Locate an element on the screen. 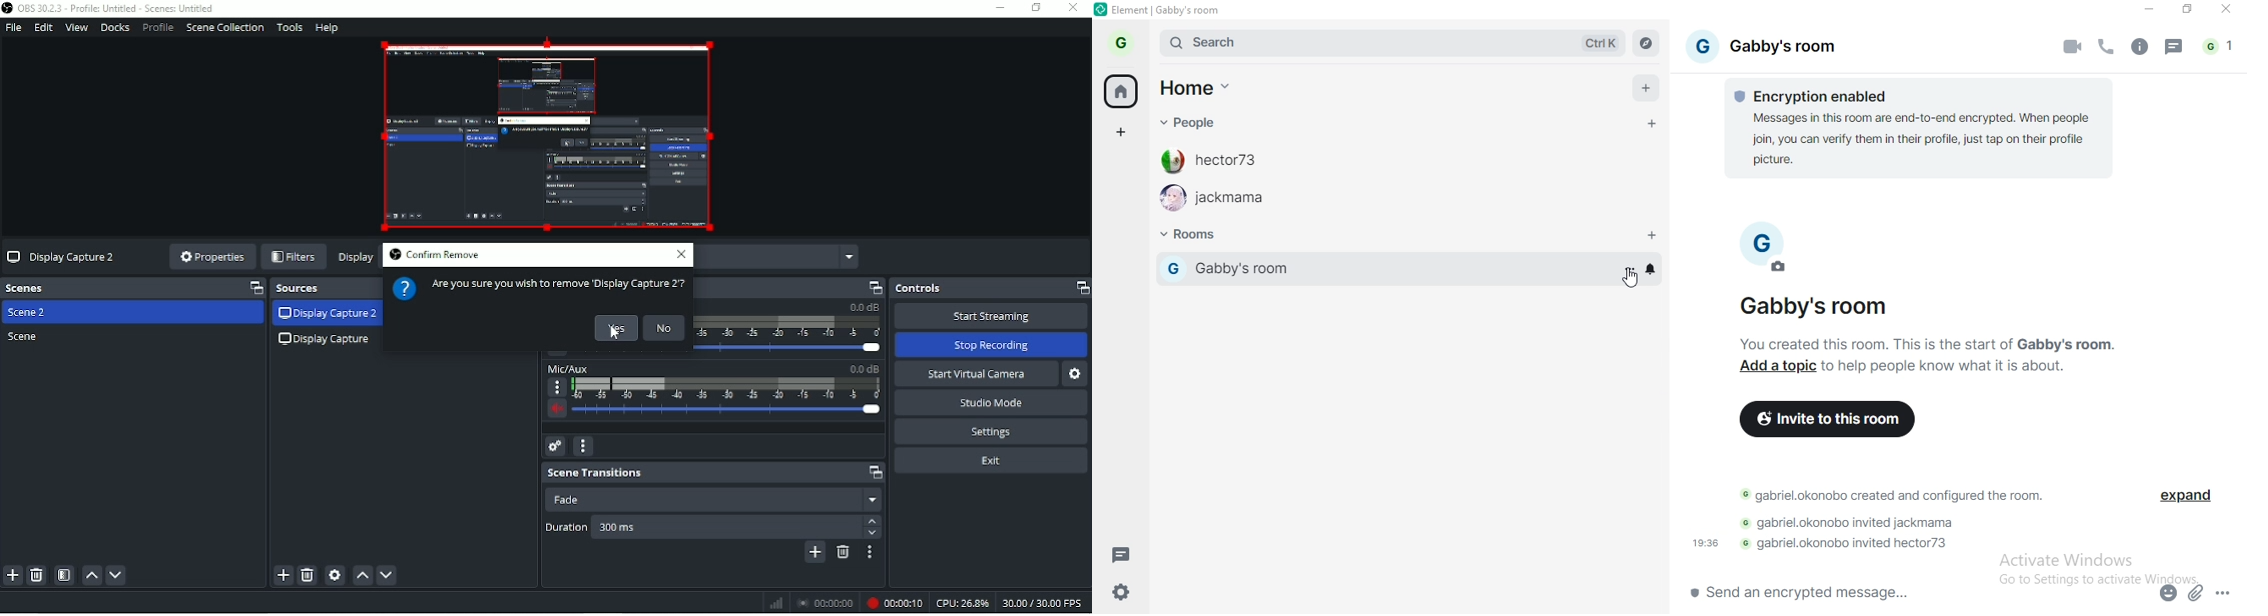 The image size is (2268, 616). people is located at coordinates (1193, 125).